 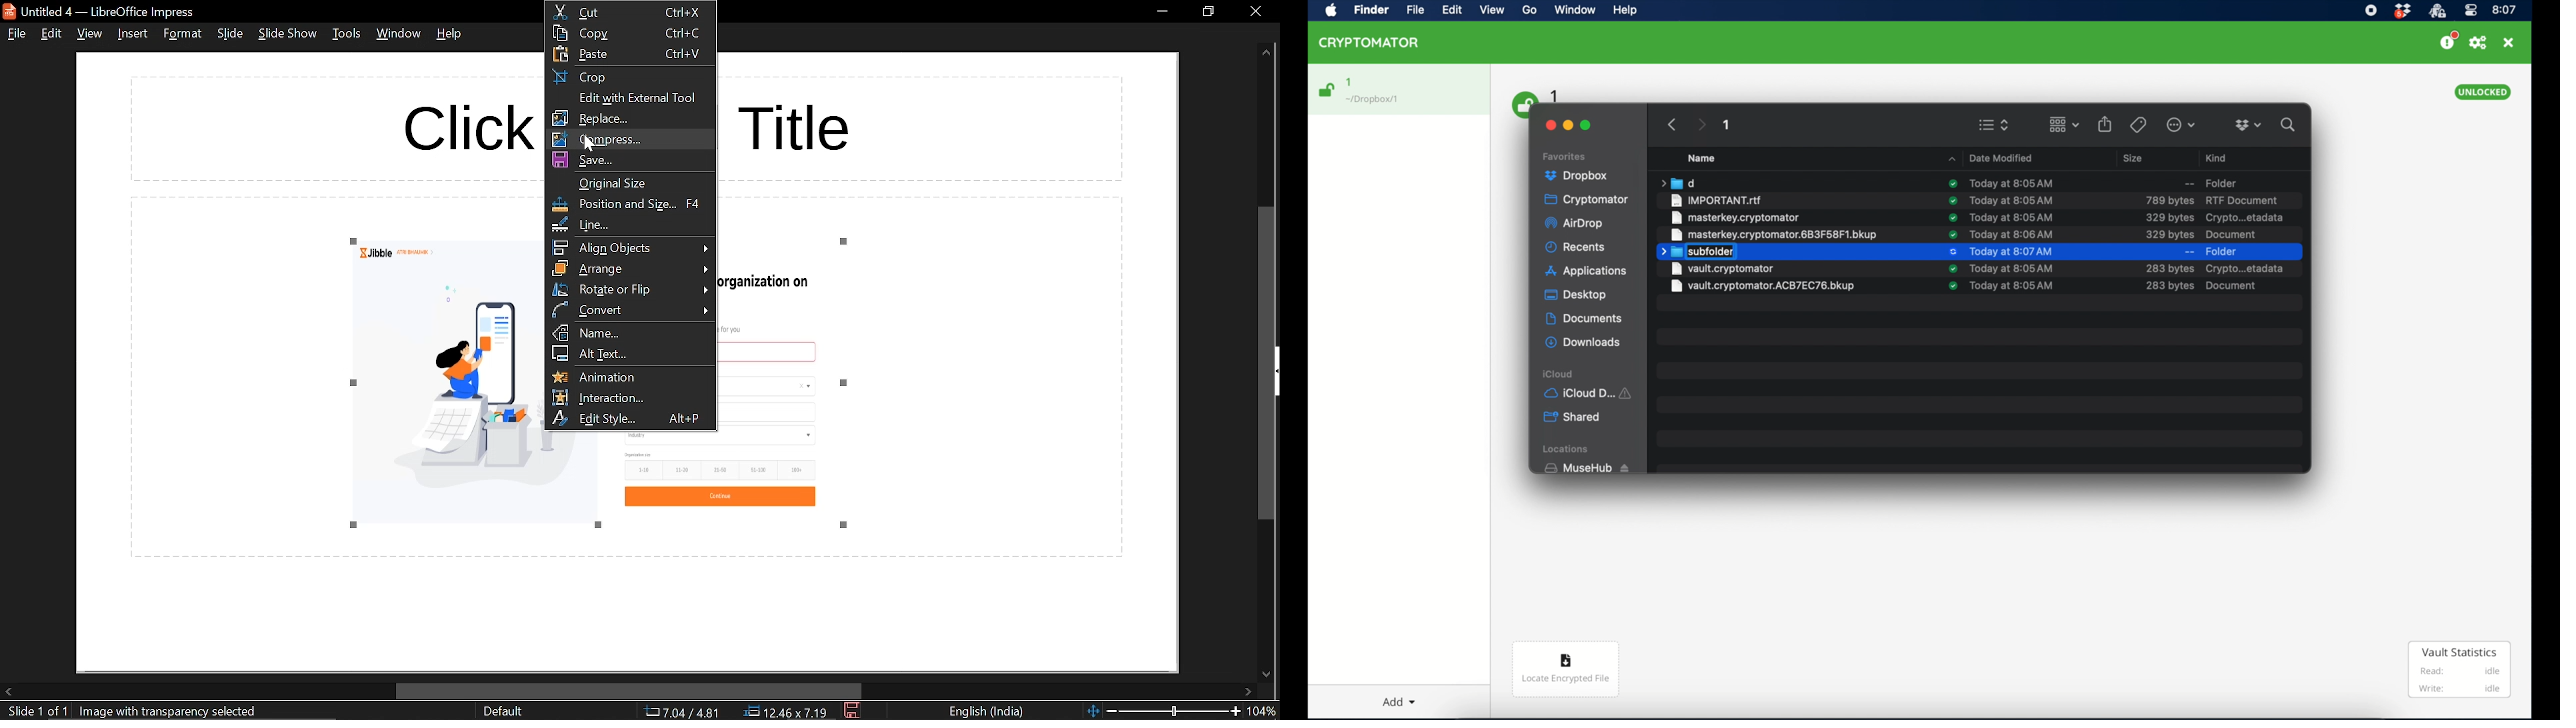 I want to click on maximize, so click(x=1587, y=125).